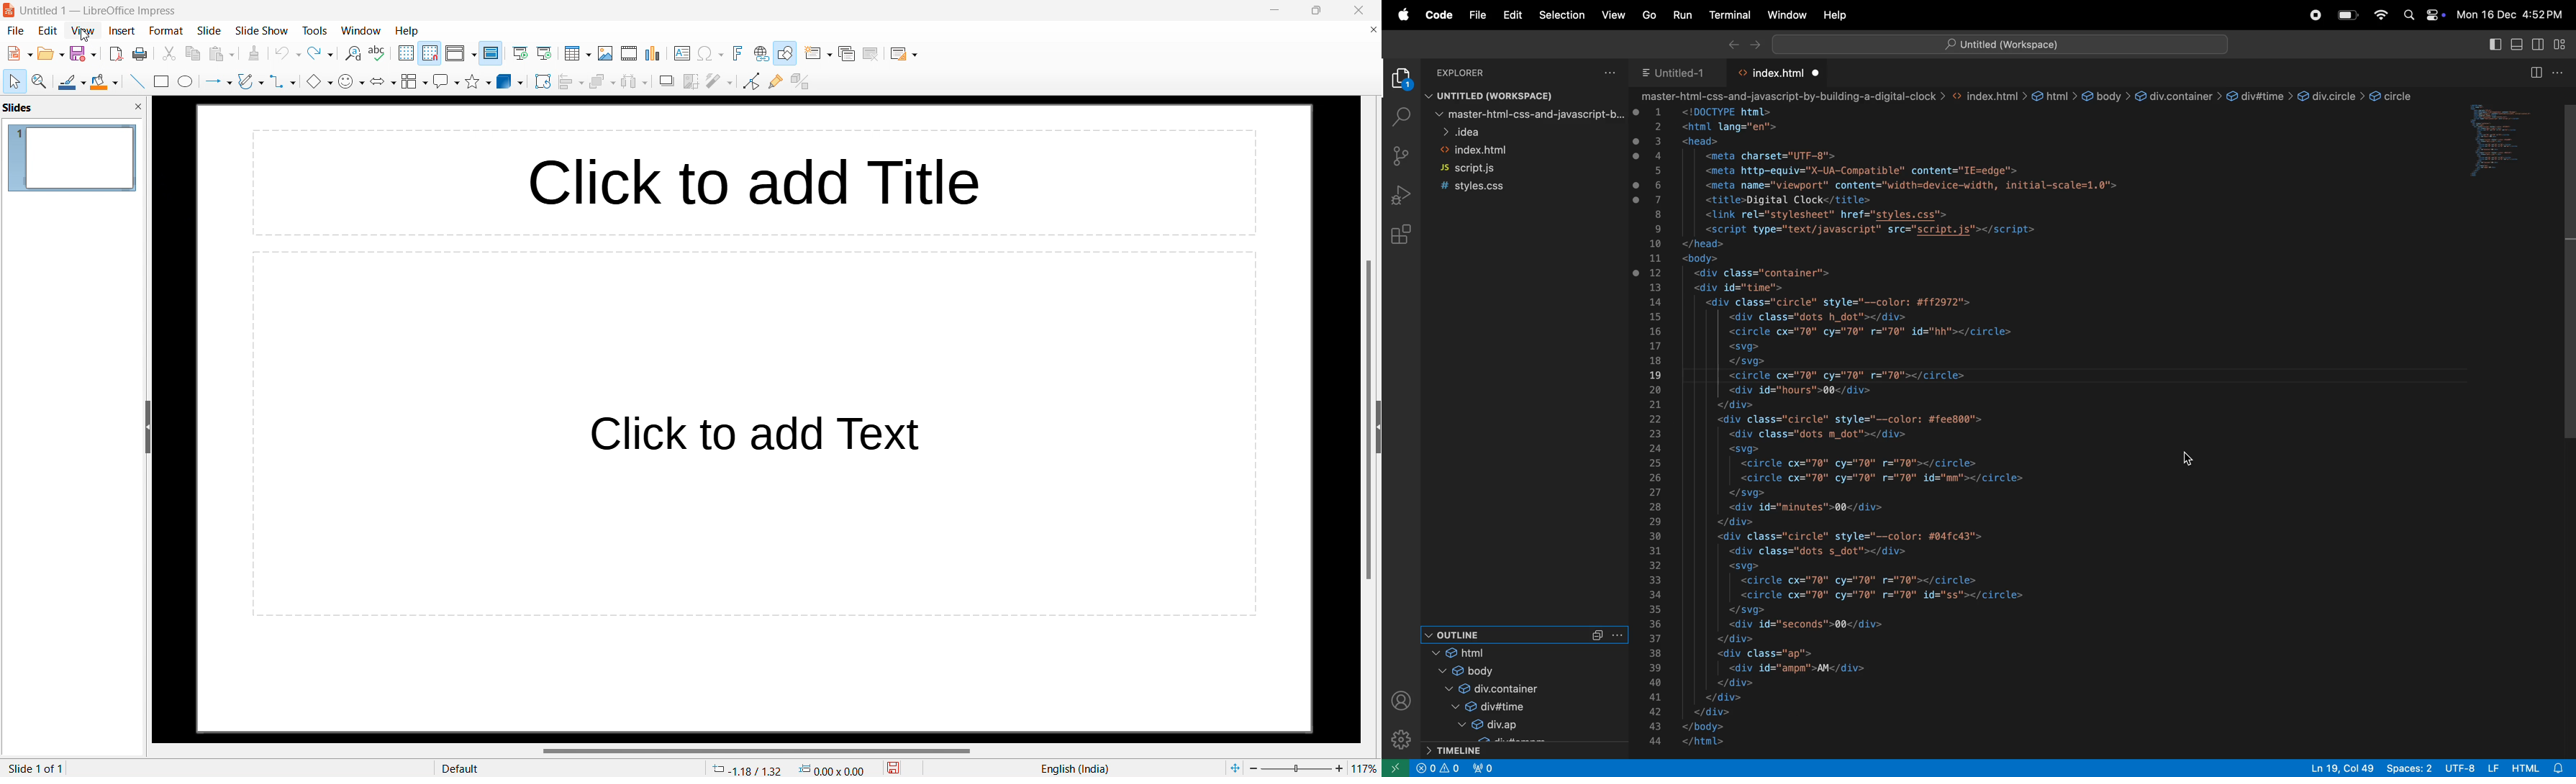  What do you see at coordinates (83, 31) in the screenshot?
I see `view` at bounding box center [83, 31].